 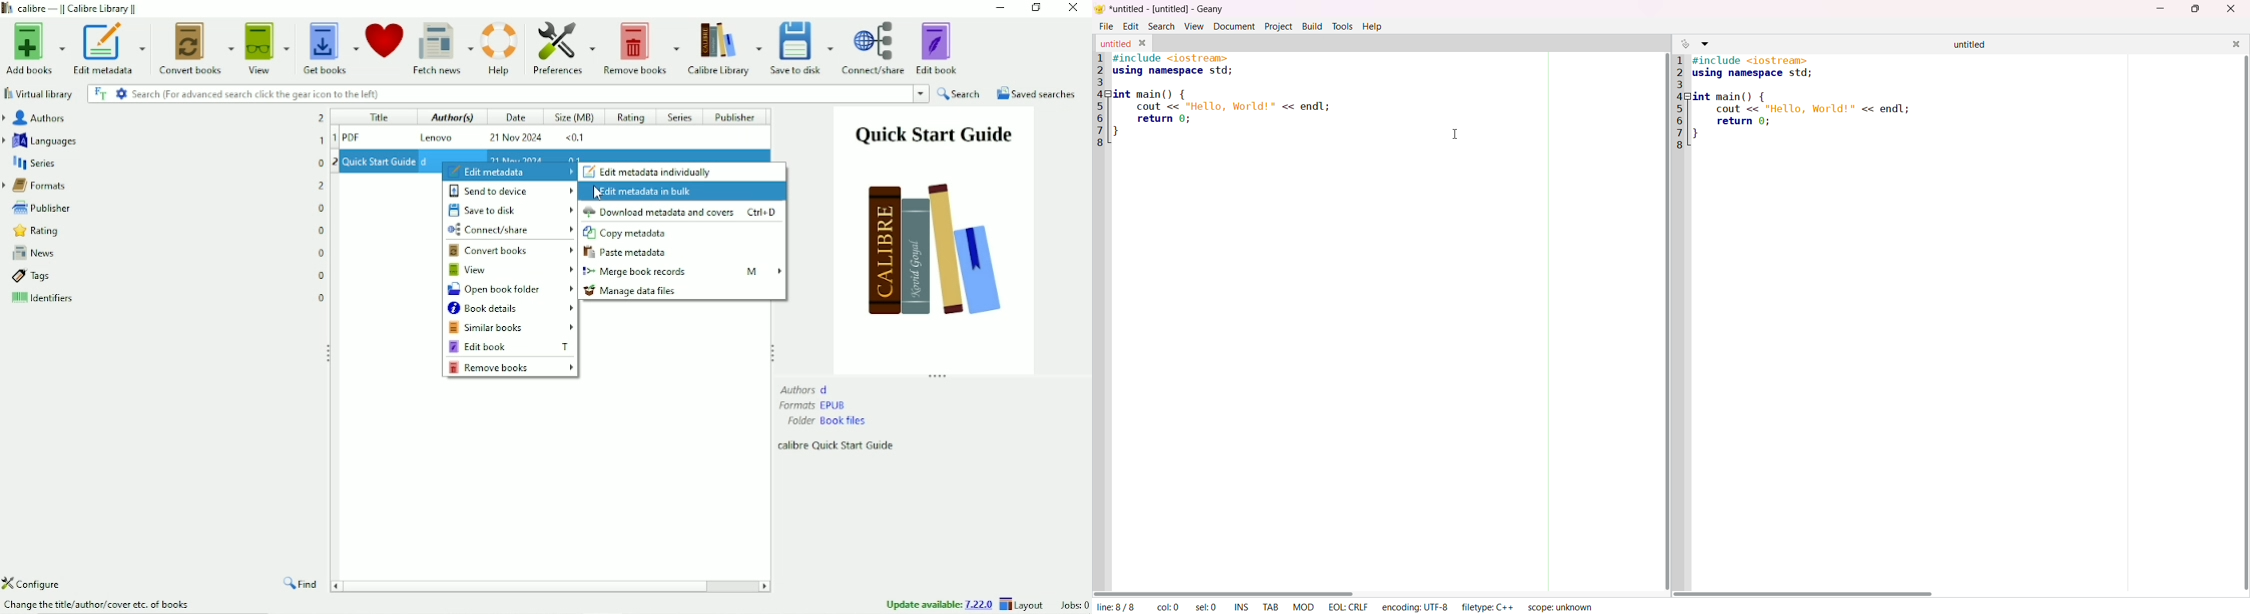 I want to click on Rating, so click(x=164, y=230).